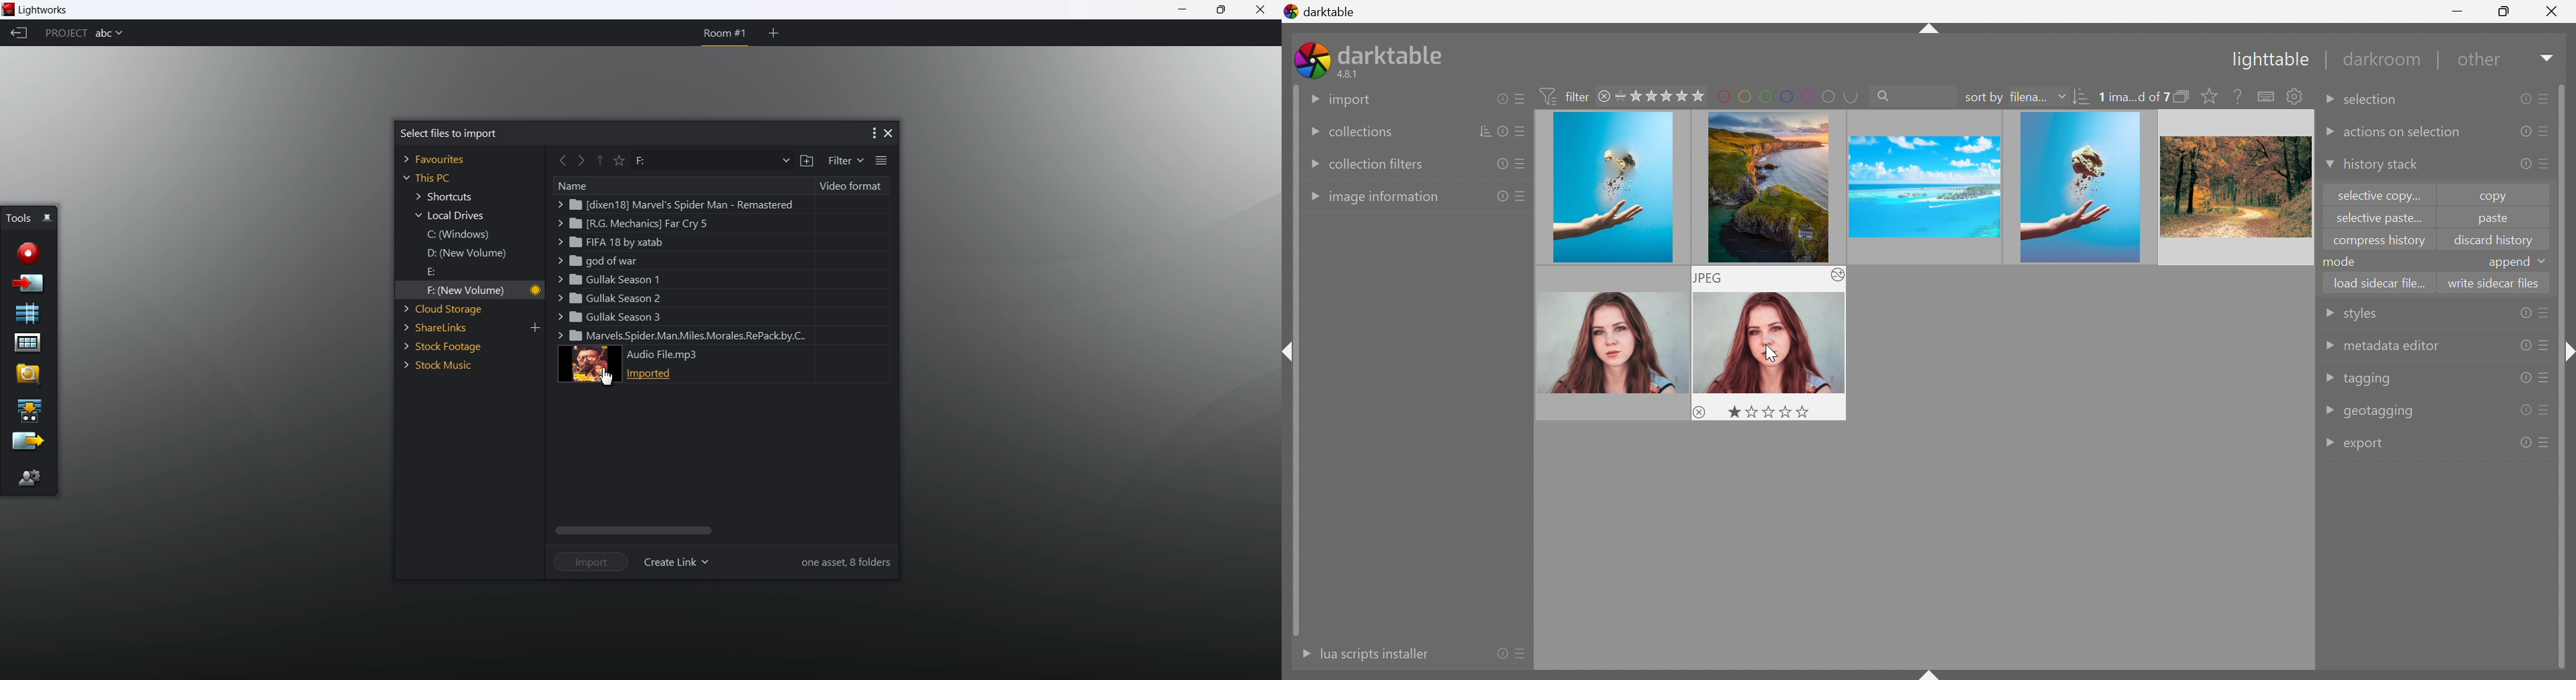 The width and height of the screenshot is (2576, 700). Describe the element at coordinates (1374, 654) in the screenshot. I see `lua scripts instaler` at that location.